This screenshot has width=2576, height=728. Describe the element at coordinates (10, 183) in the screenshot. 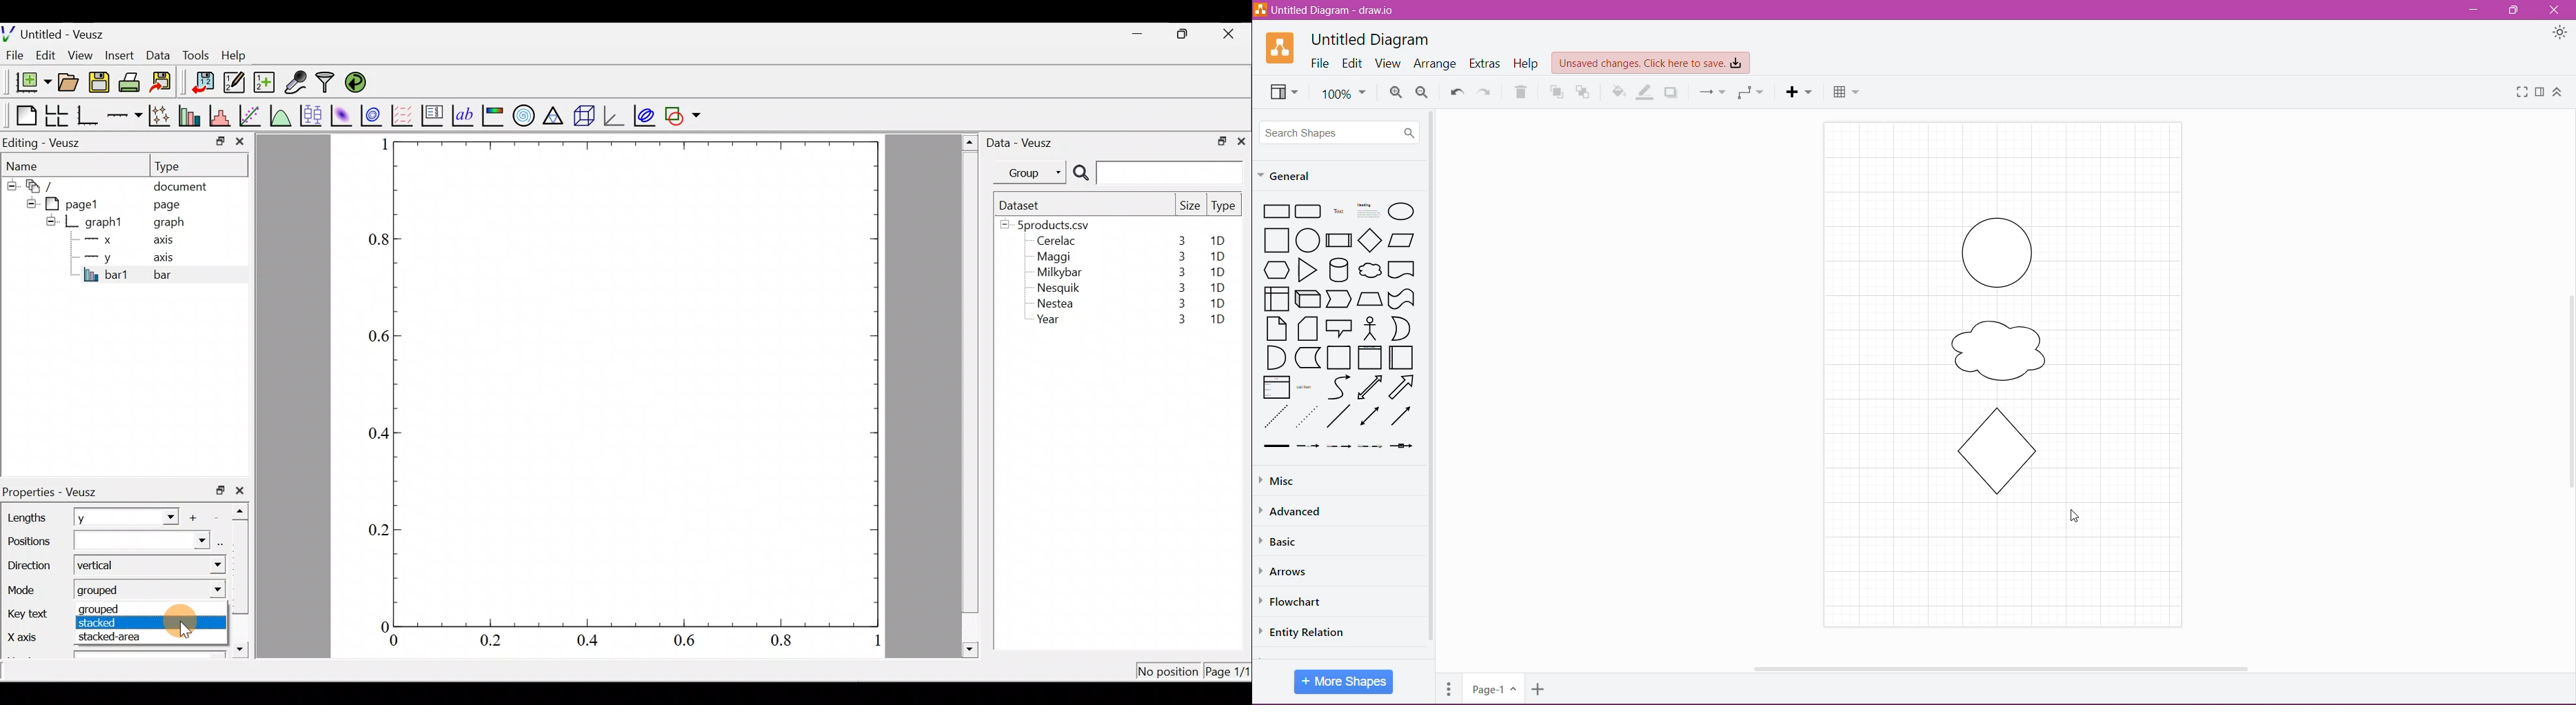

I see `hide` at that location.